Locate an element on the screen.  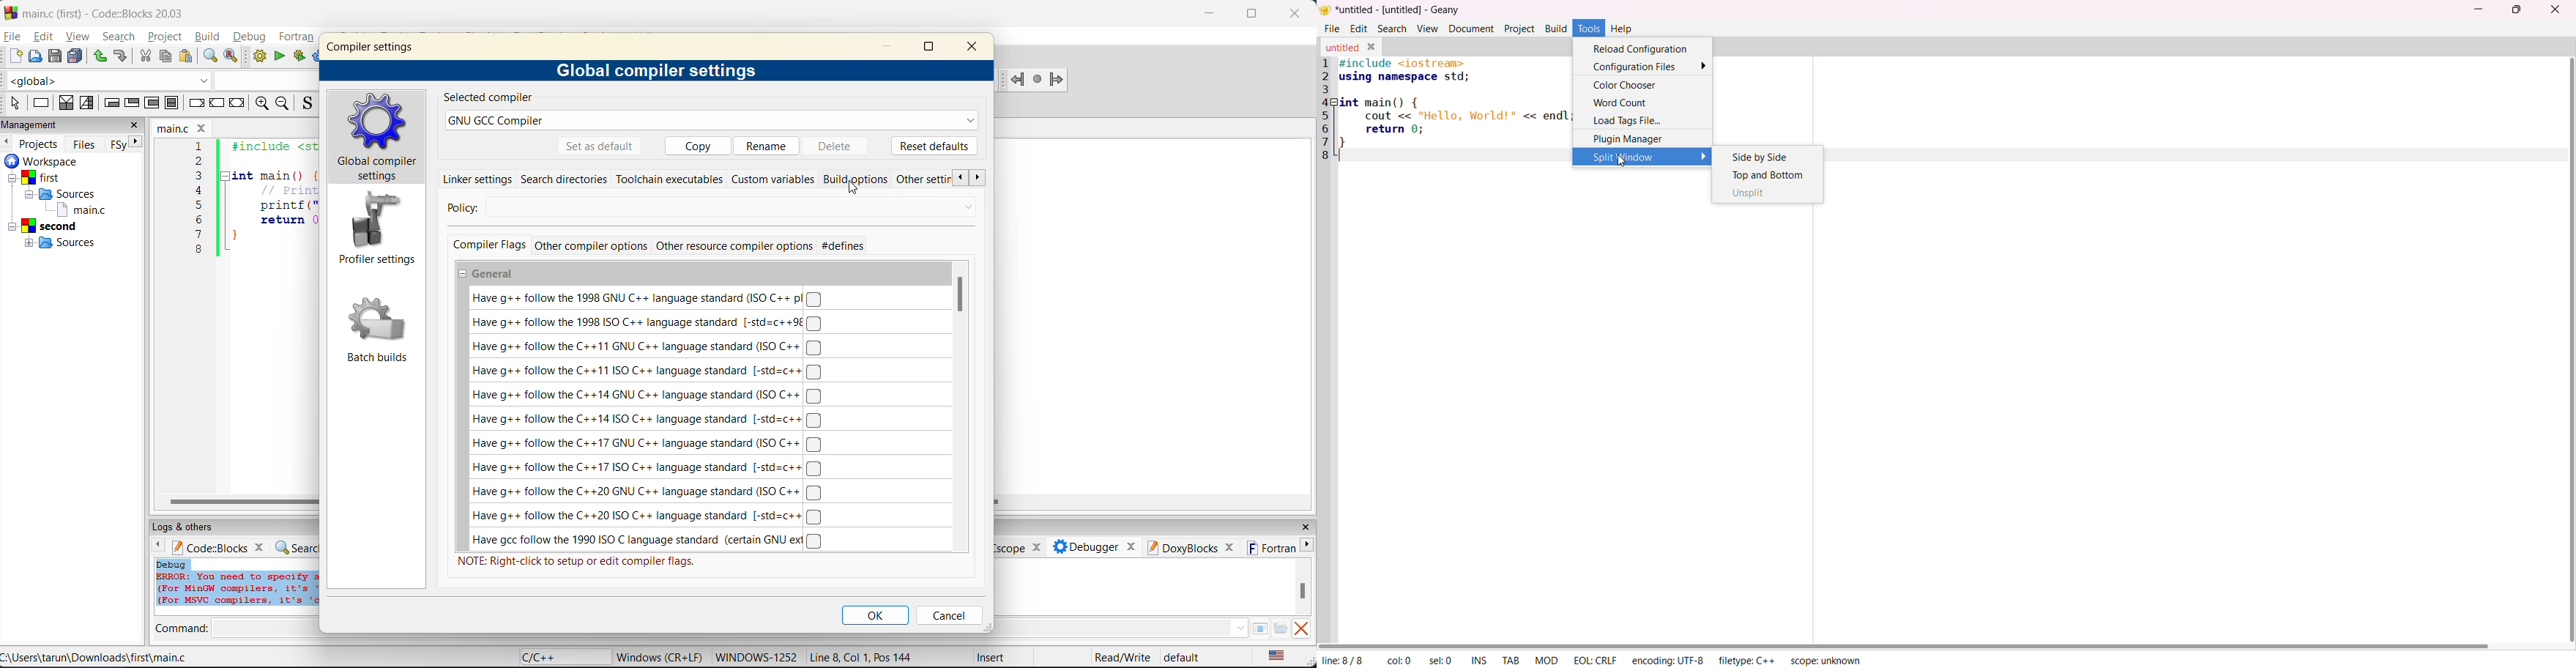
copy is located at coordinates (693, 145).